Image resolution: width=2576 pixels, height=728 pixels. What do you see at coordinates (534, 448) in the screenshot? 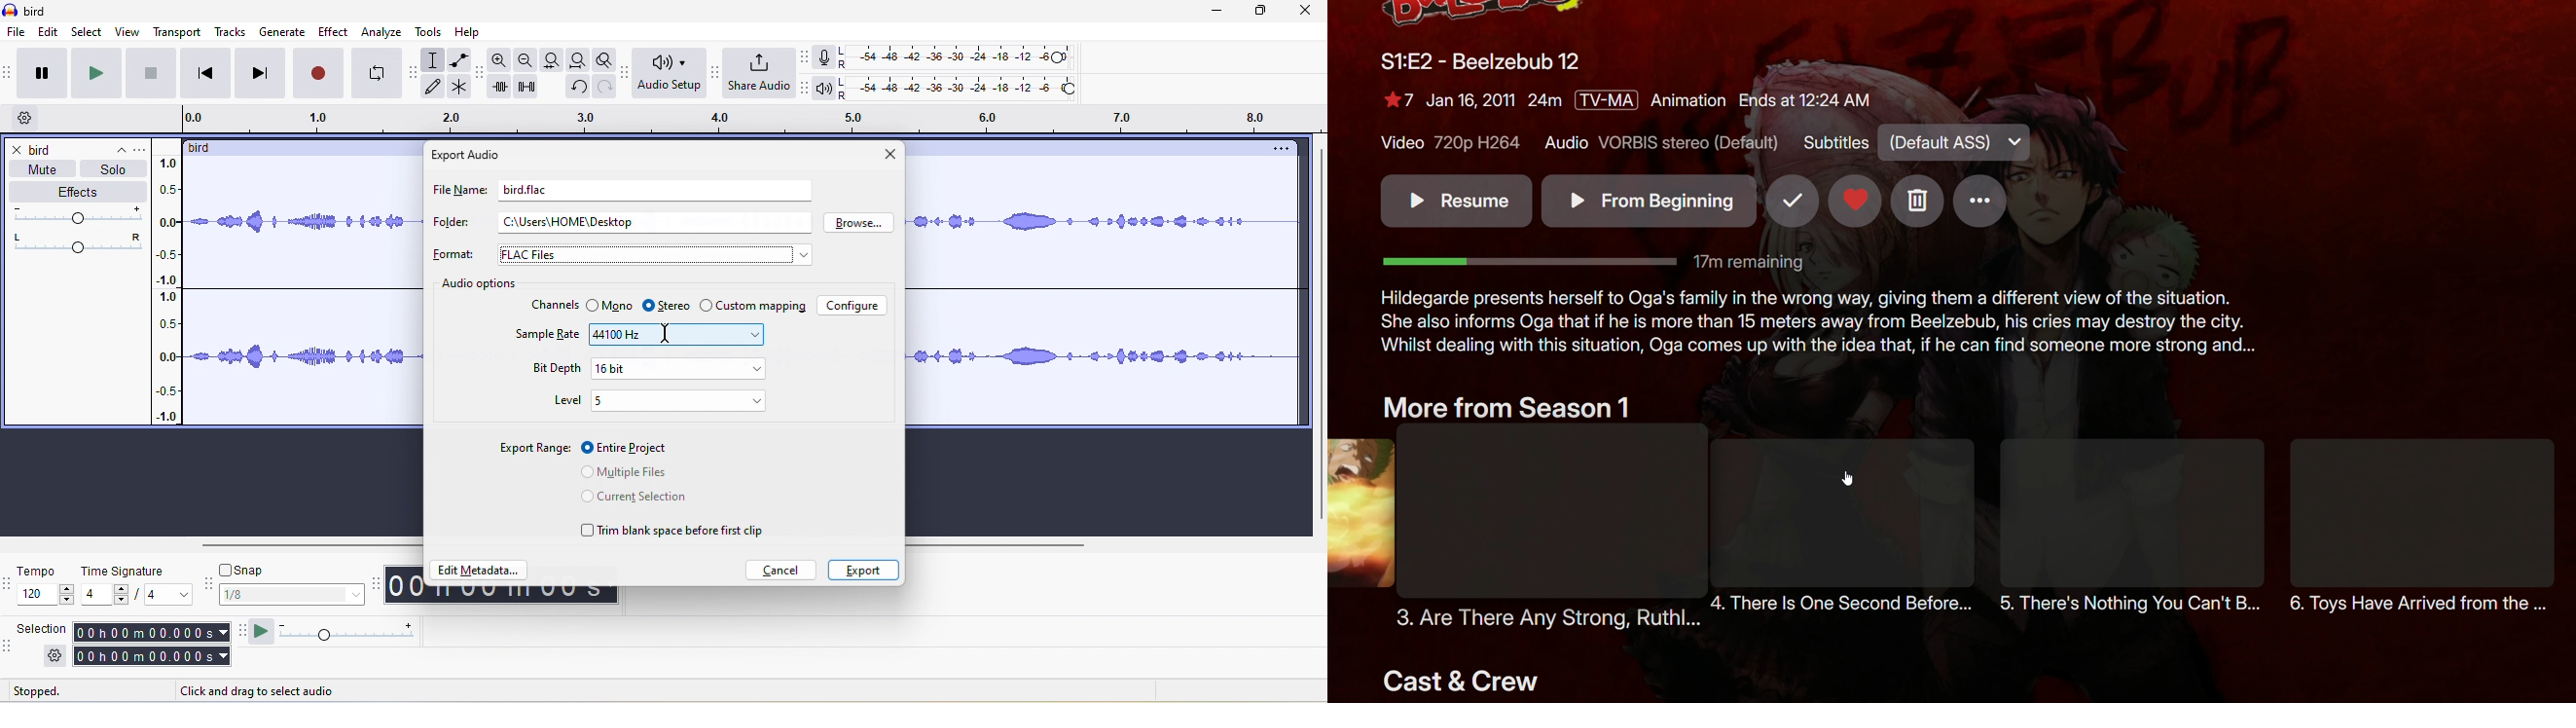
I see `export range` at bounding box center [534, 448].